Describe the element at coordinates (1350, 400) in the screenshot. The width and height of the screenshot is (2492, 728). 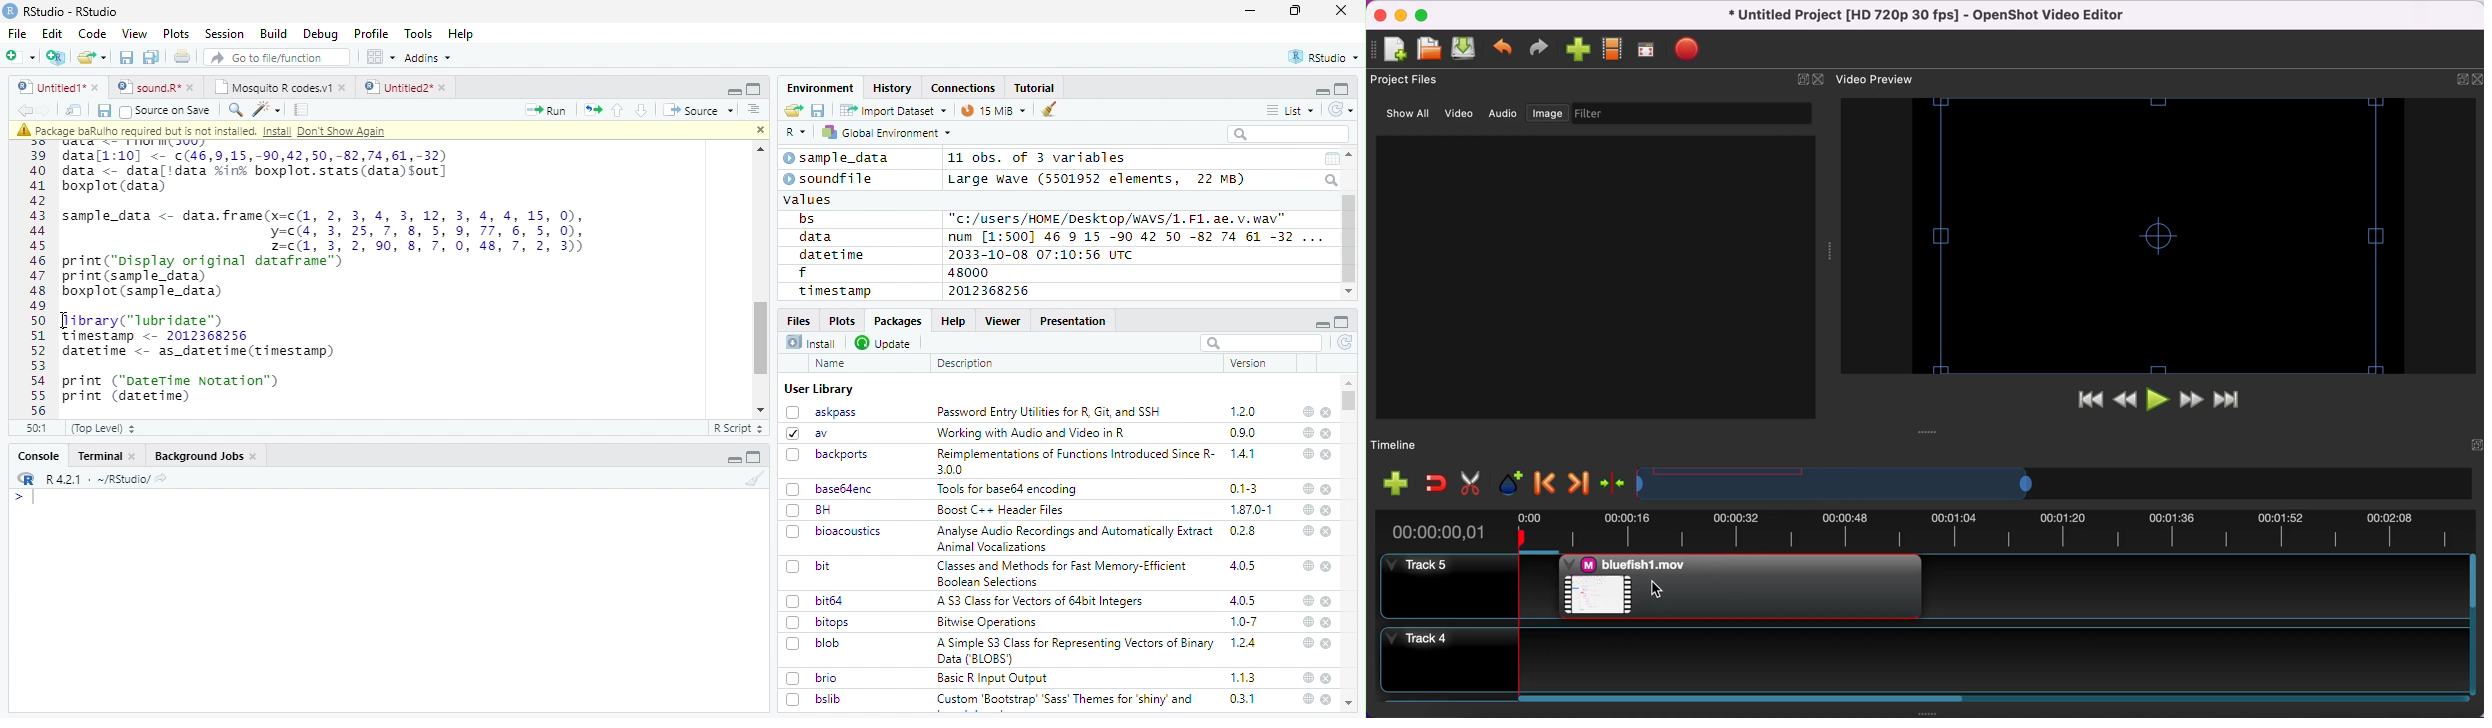
I see `scroll bar` at that location.